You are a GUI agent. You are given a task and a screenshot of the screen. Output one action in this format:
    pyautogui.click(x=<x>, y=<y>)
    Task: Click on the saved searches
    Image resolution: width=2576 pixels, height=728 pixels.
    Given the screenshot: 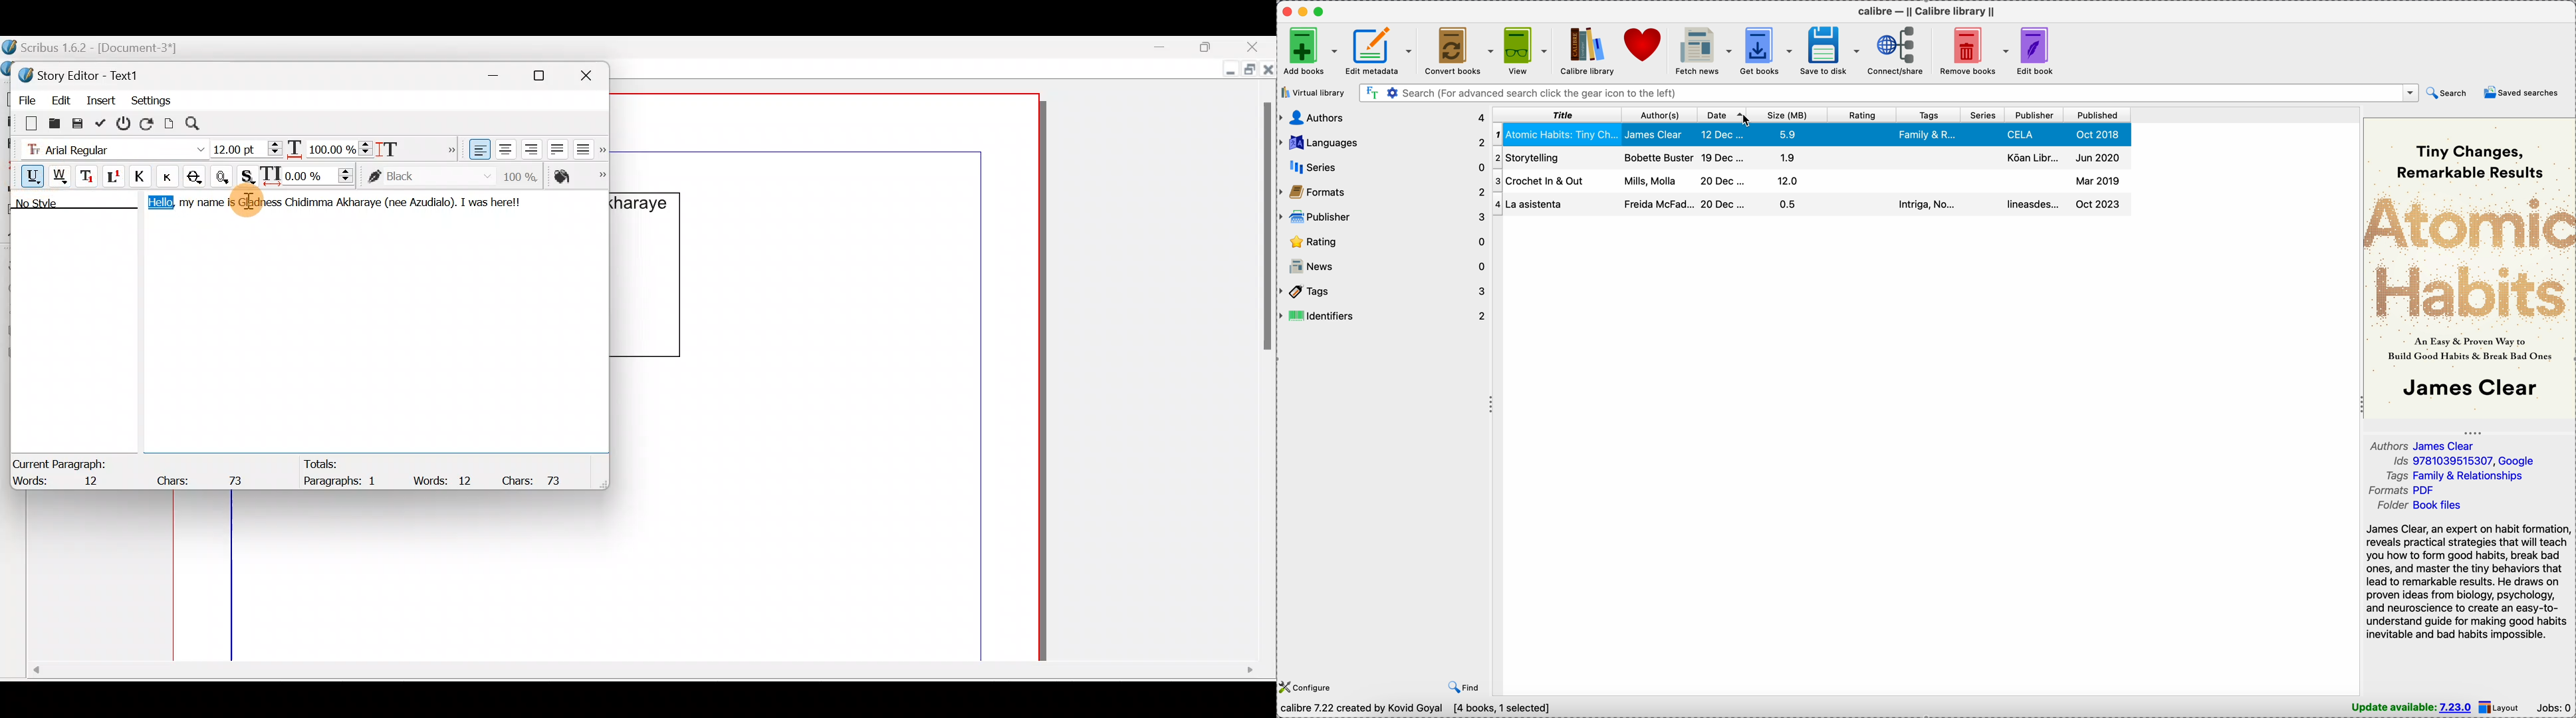 What is the action you would take?
    pyautogui.click(x=2520, y=92)
    